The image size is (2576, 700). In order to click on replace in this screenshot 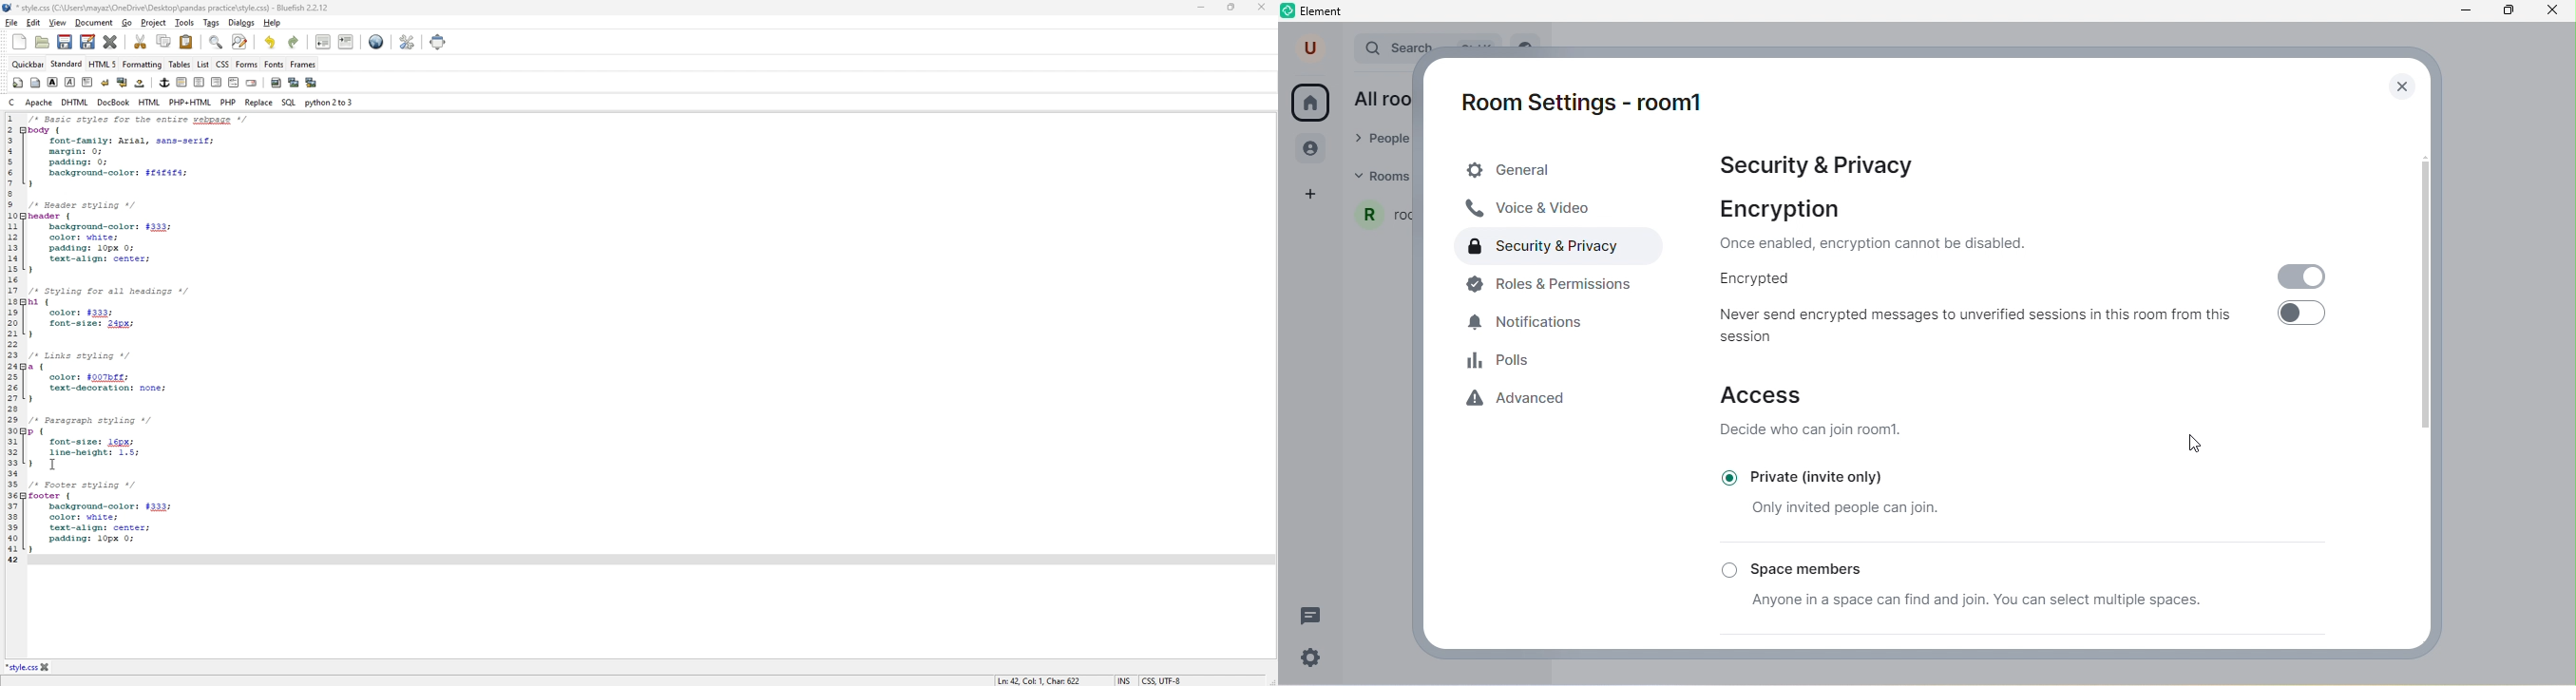, I will do `click(259, 103)`.